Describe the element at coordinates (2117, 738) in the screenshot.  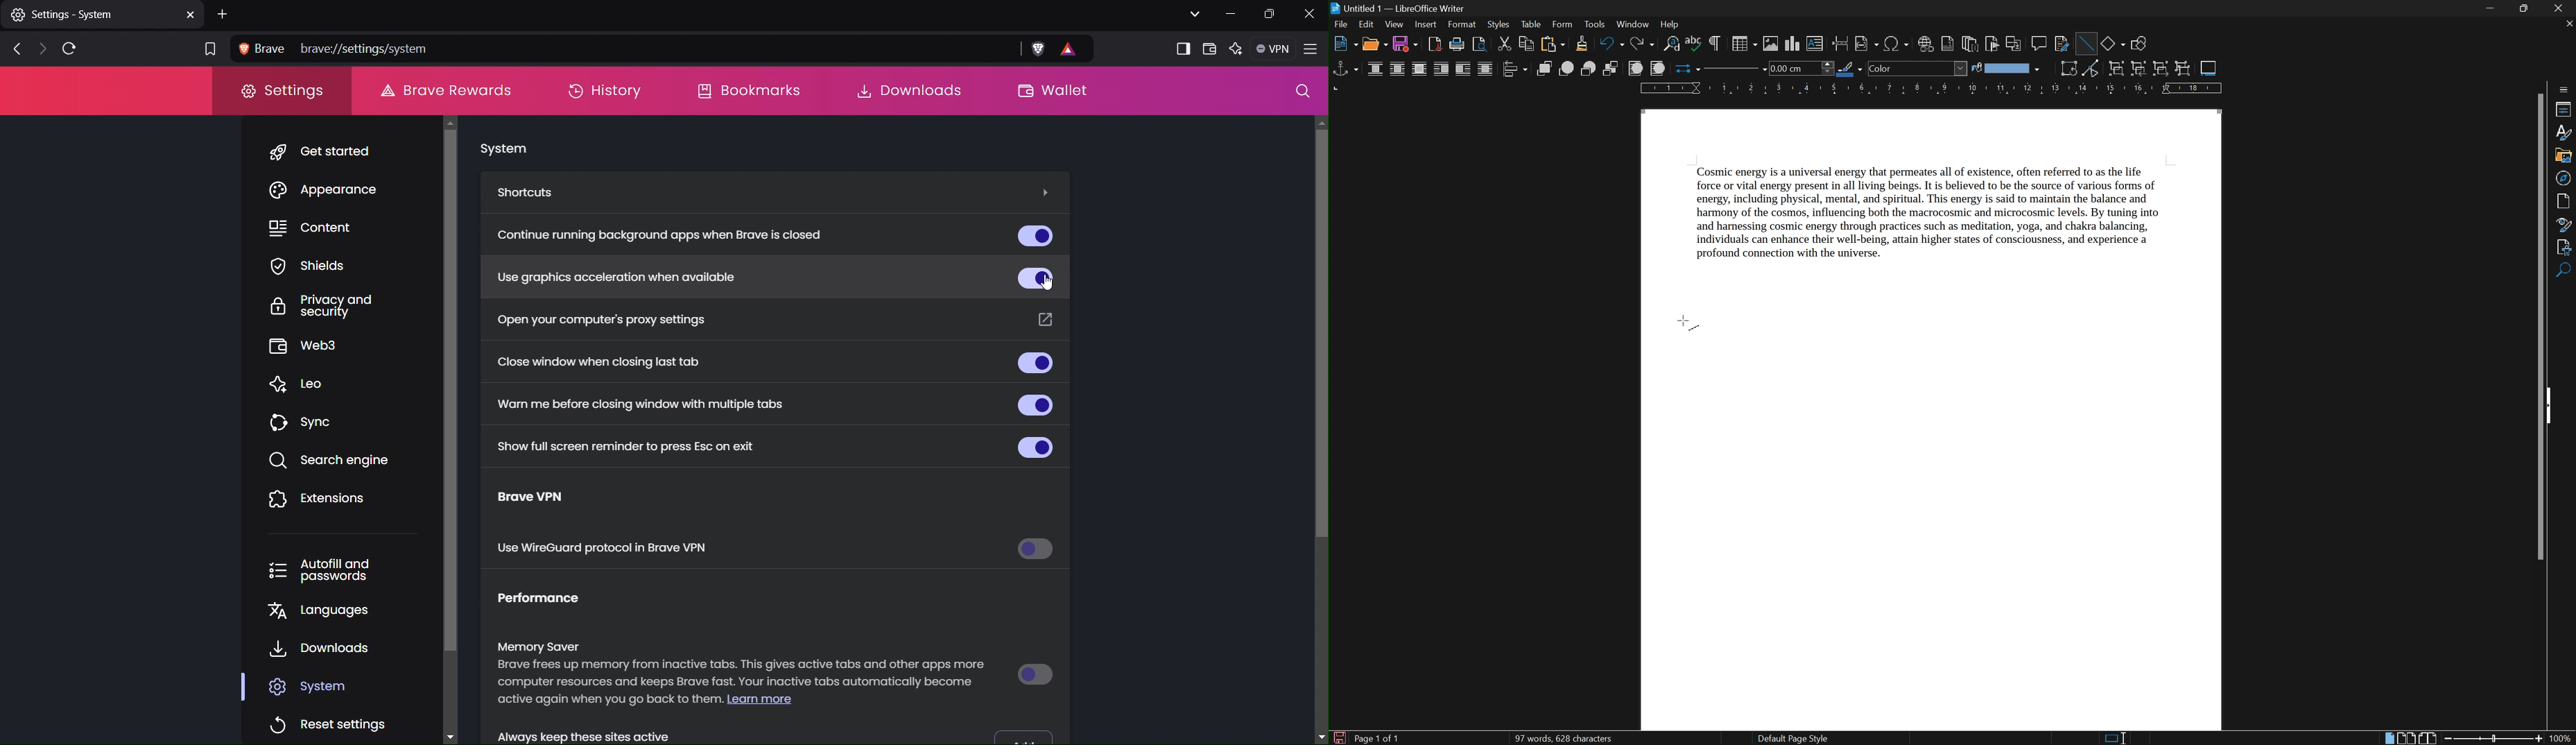
I see `standard selection. click to change selection mode.` at that location.